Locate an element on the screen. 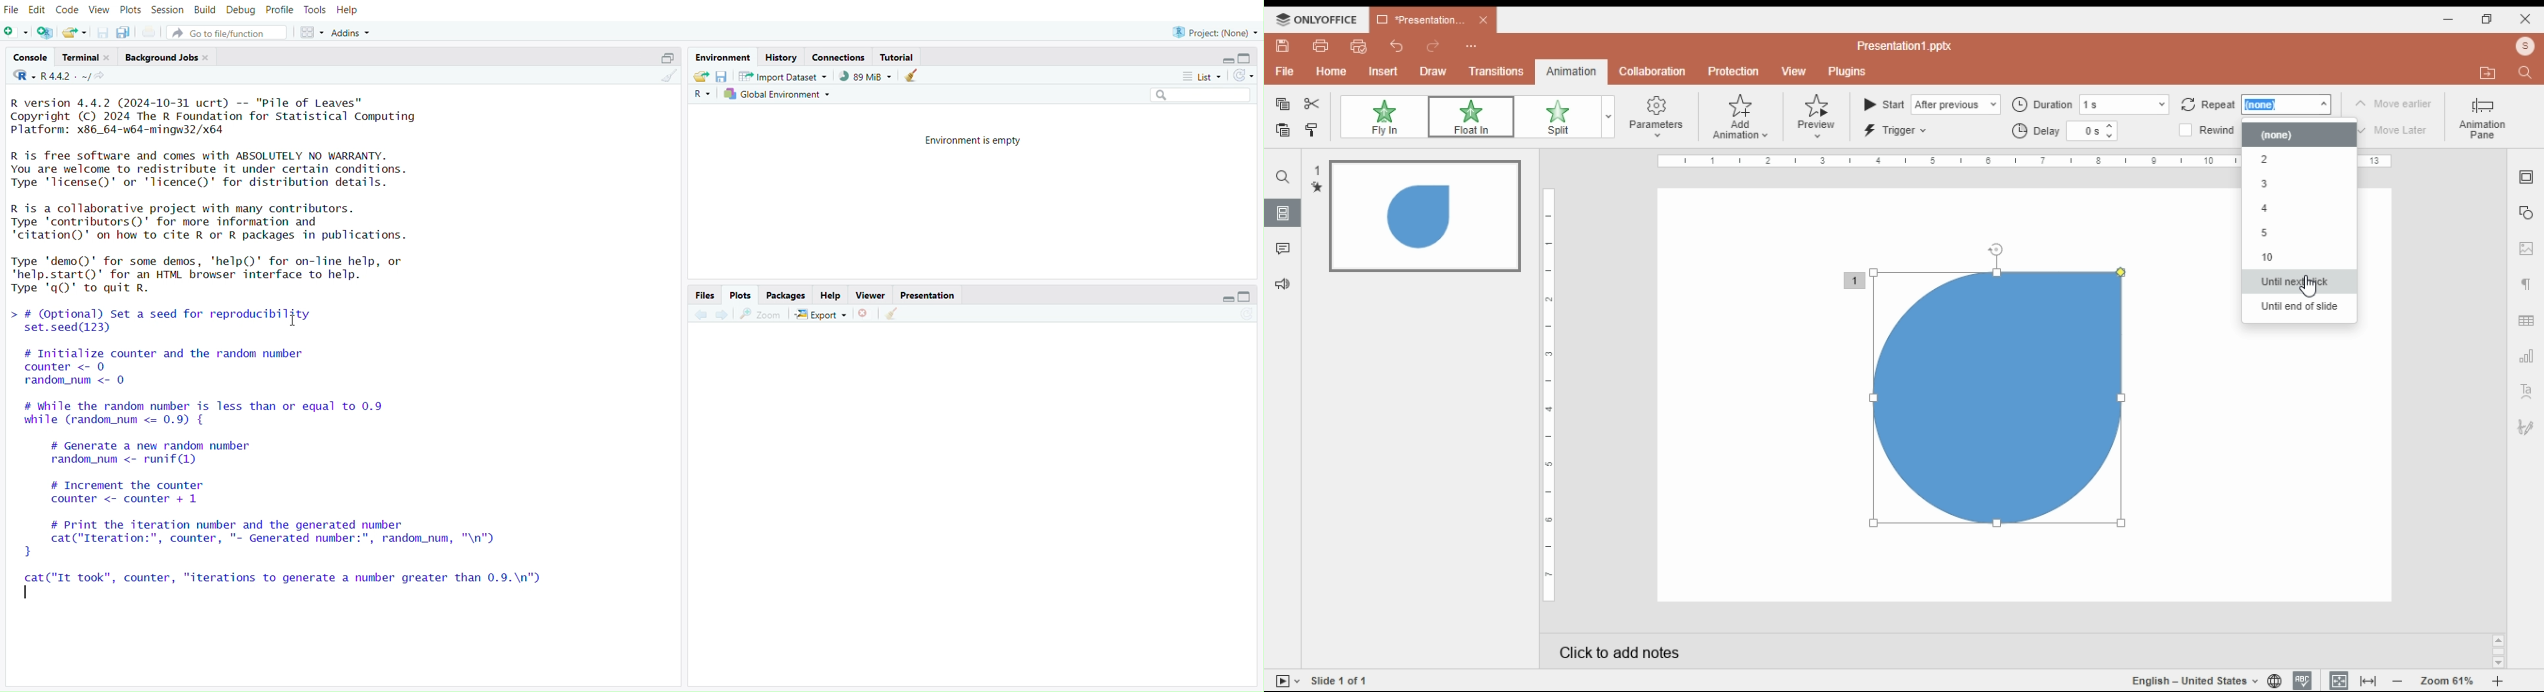 This screenshot has width=2548, height=700. add animation is located at coordinates (1742, 118).